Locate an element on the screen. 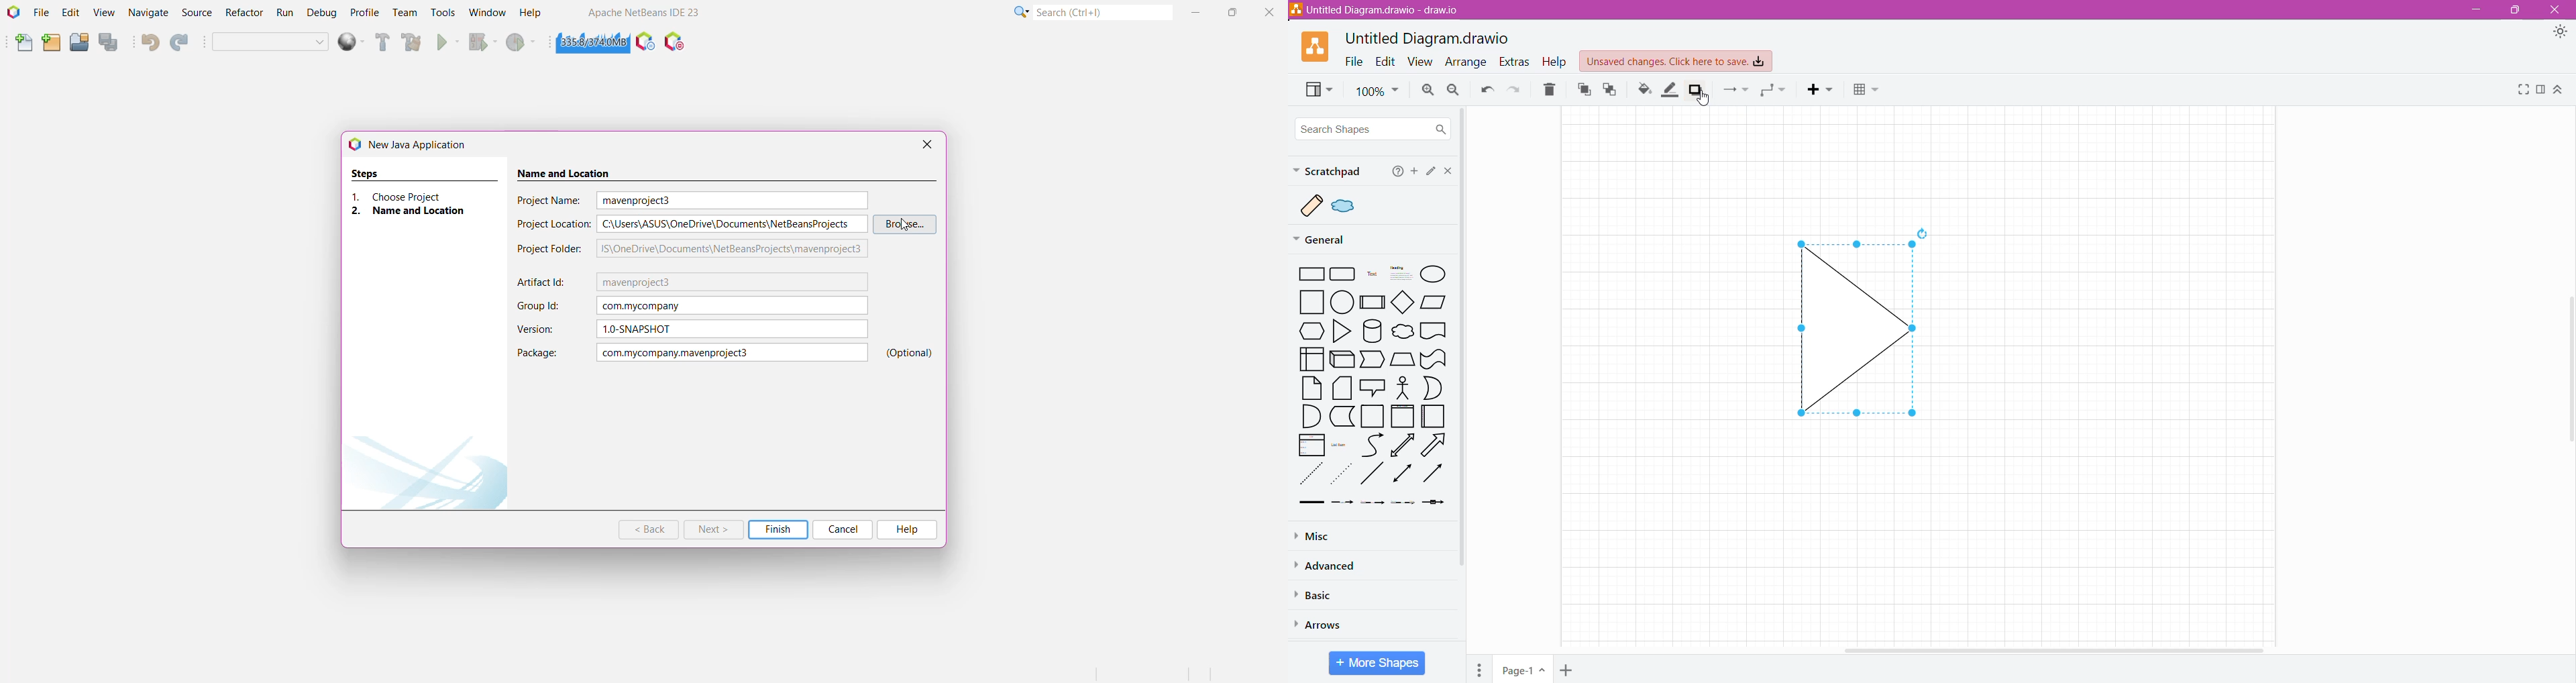  Unsaved changes. Click here to save is located at coordinates (1675, 62).